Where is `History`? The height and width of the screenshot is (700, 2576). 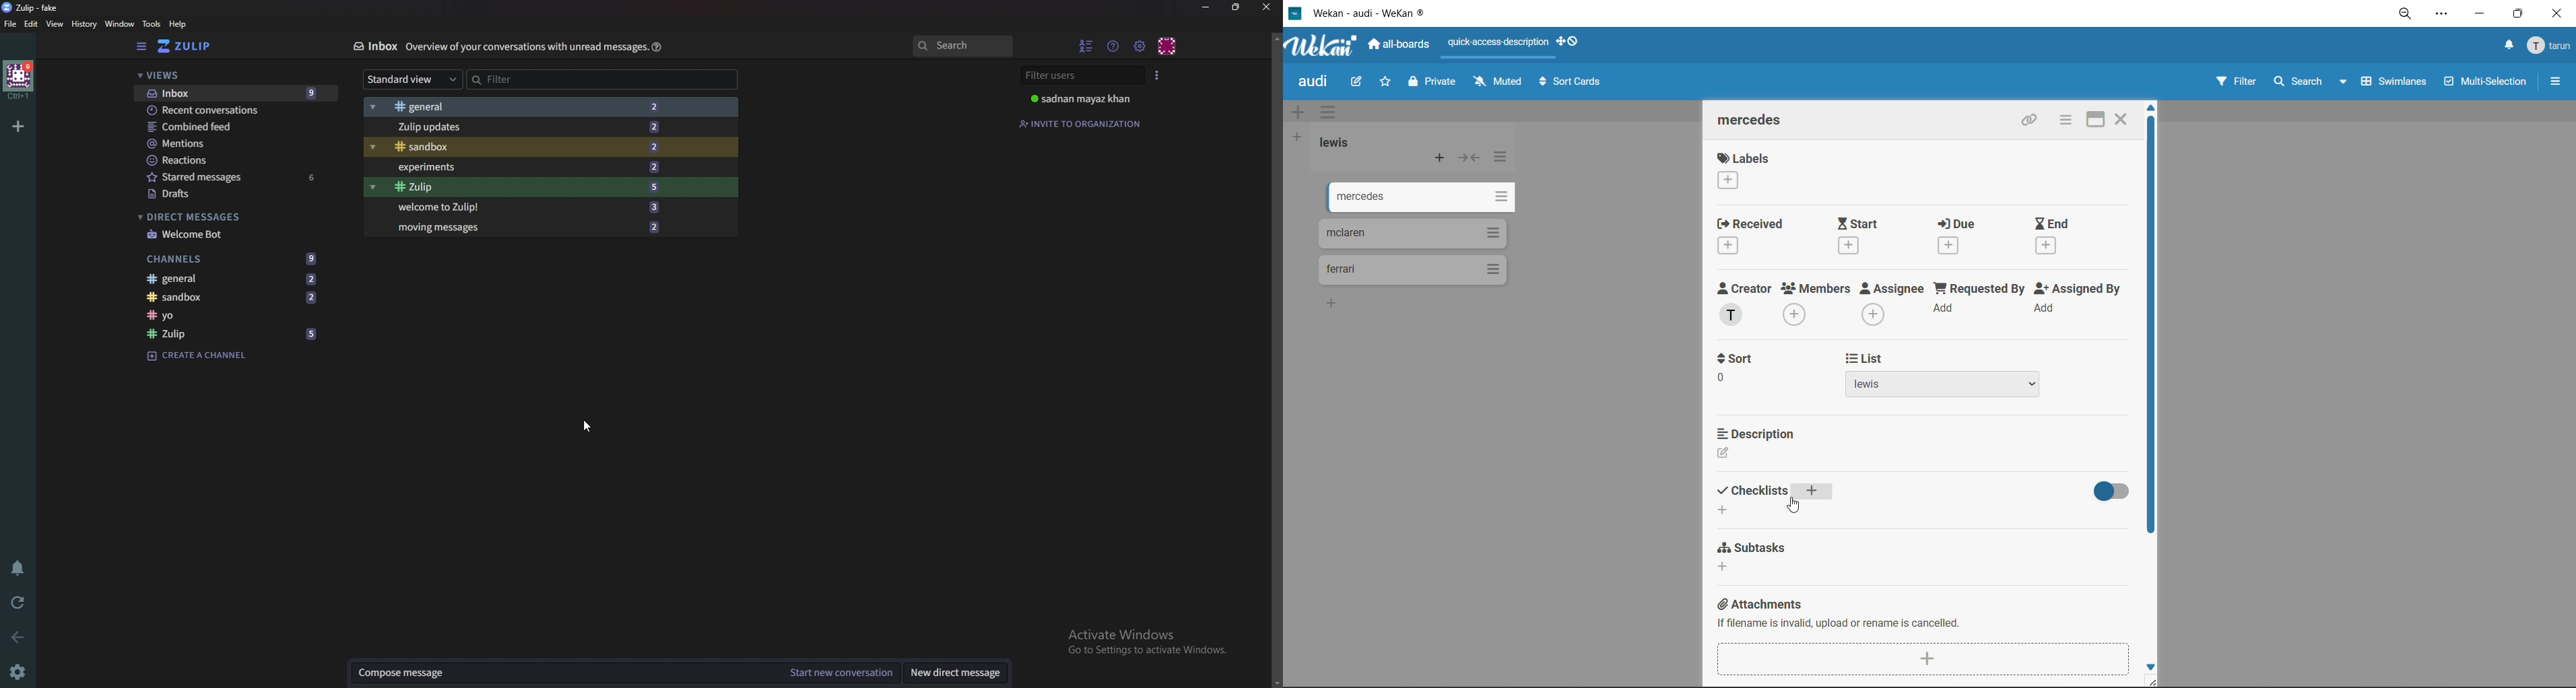 History is located at coordinates (84, 25).